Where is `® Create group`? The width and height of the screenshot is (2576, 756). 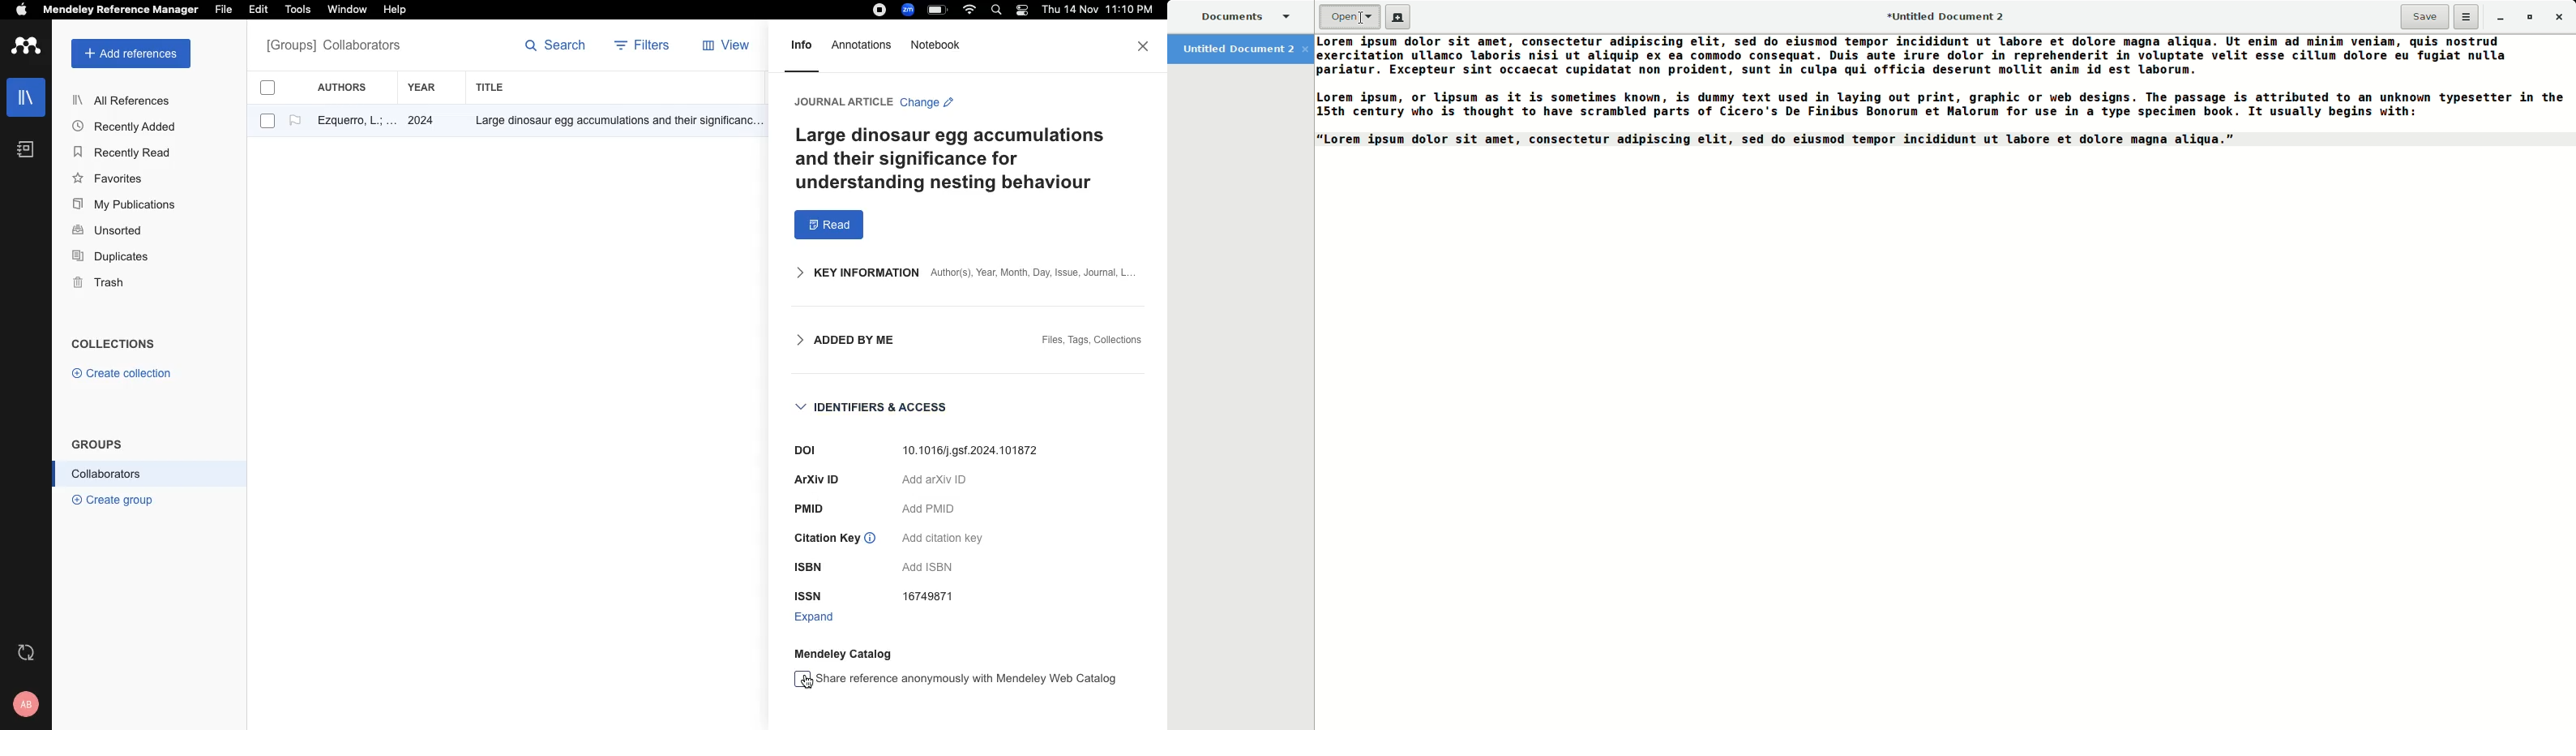 ® Create group is located at coordinates (109, 499).